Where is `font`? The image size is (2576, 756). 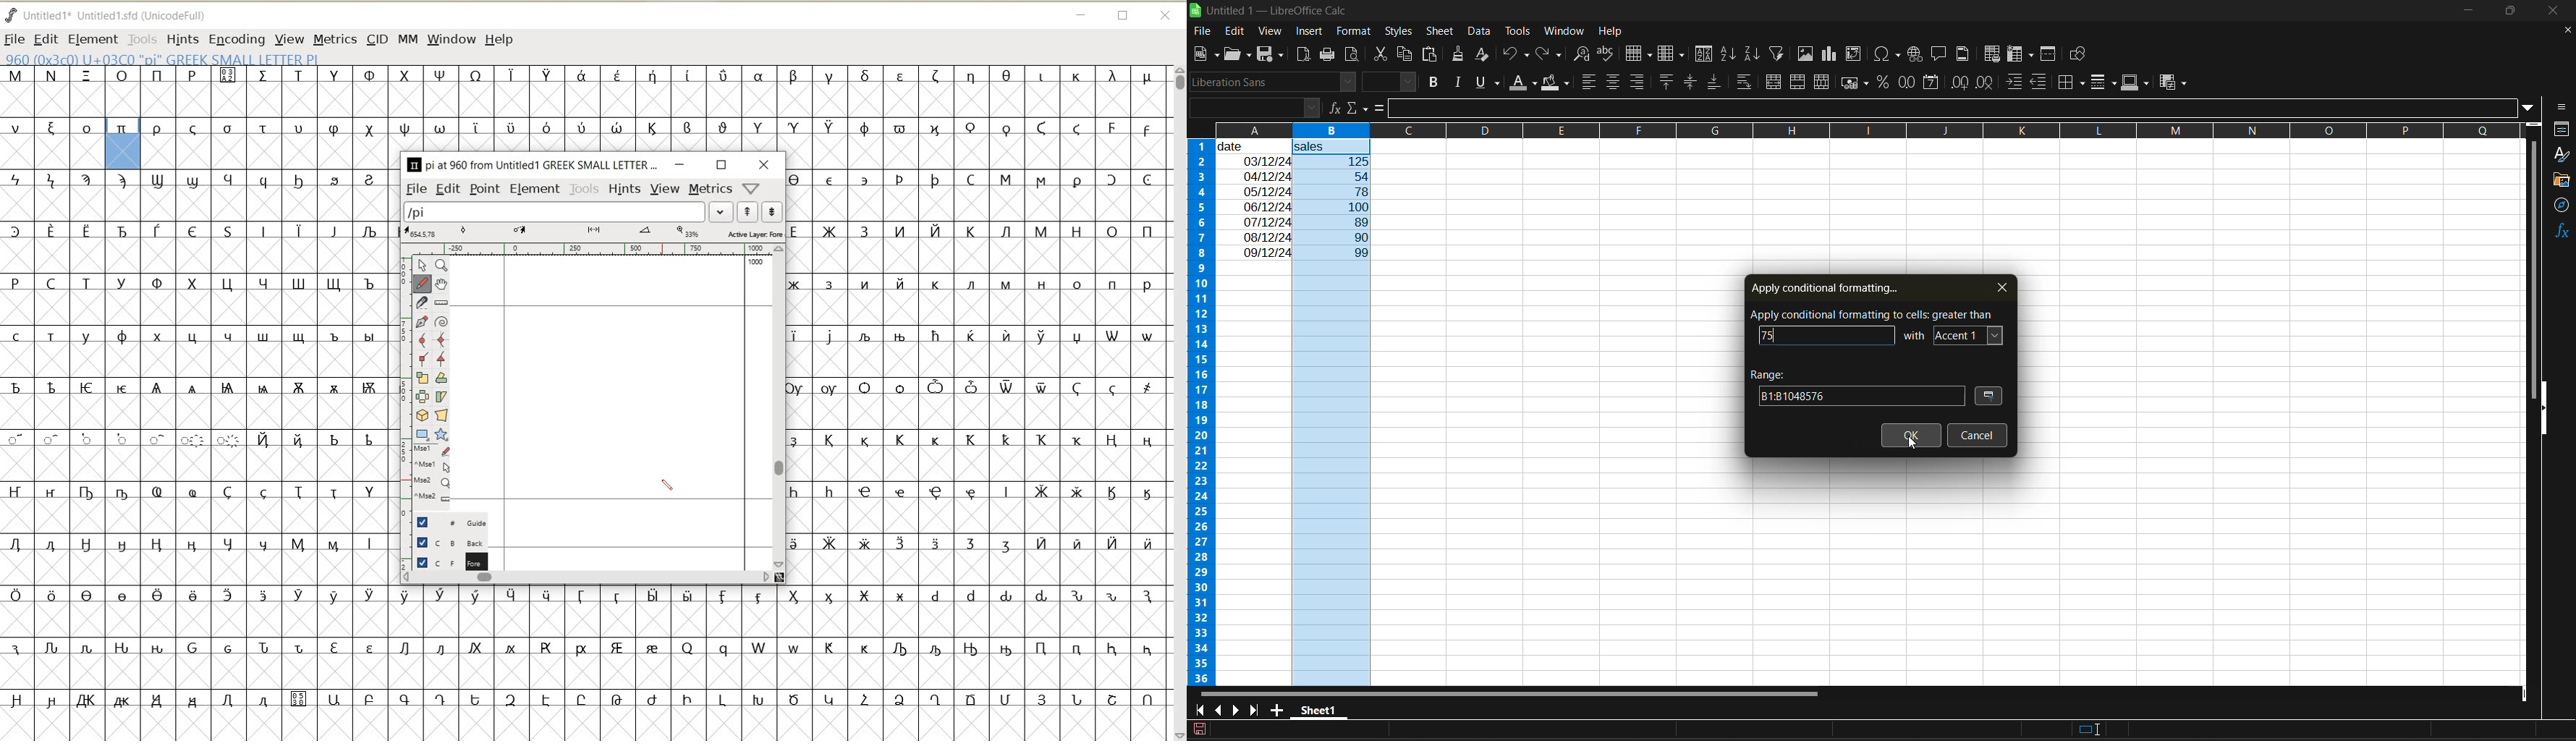 font is located at coordinates (1969, 334).